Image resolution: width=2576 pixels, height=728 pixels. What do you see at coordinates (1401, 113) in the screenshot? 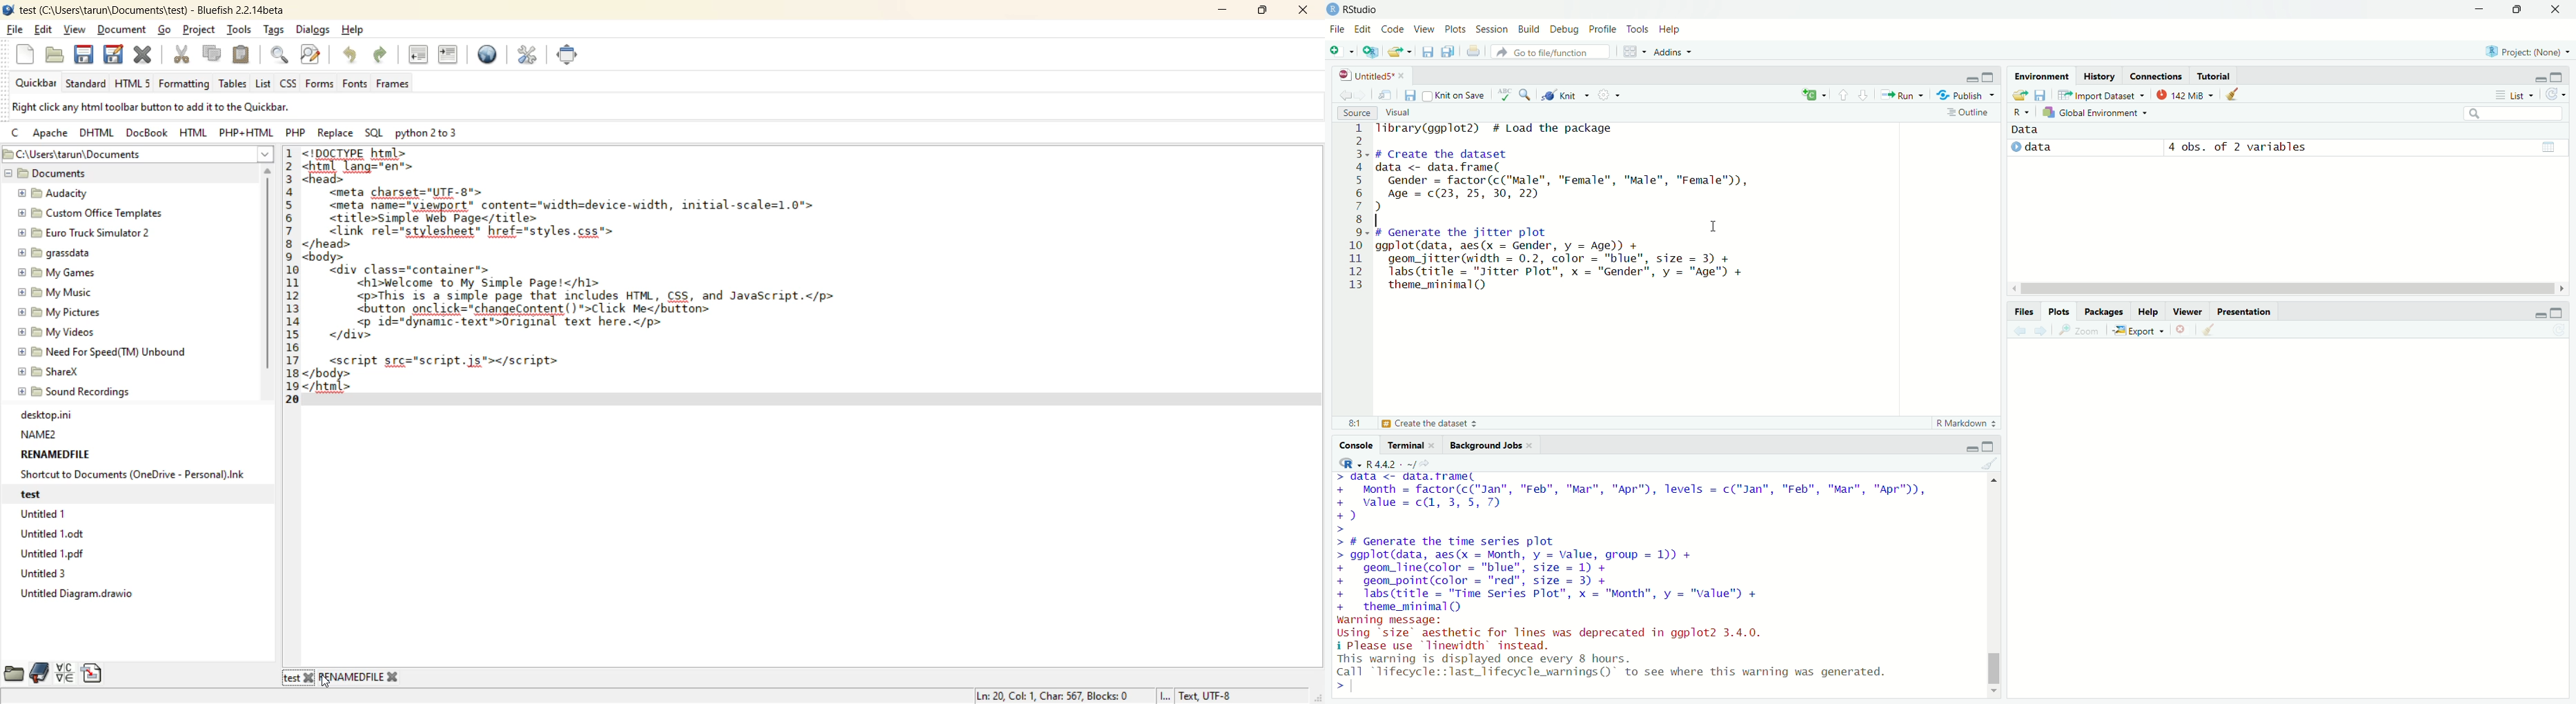
I see `visual` at bounding box center [1401, 113].